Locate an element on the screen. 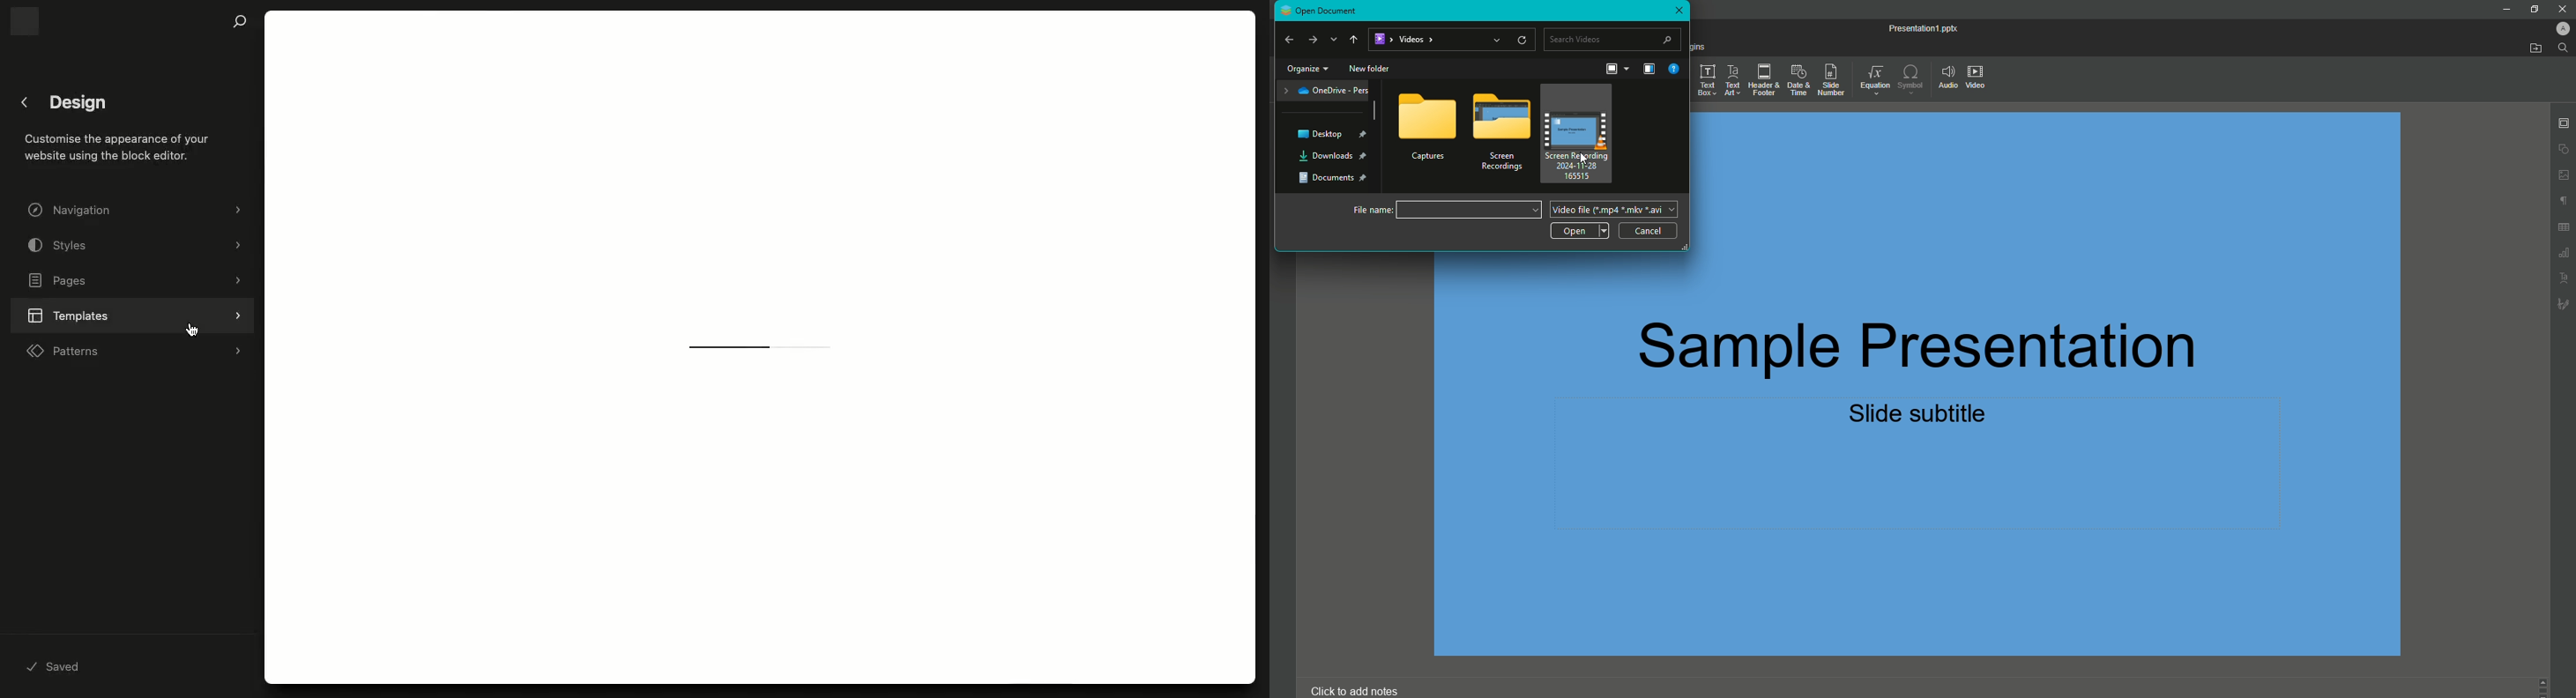  File Name is located at coordinates (1442, 210).